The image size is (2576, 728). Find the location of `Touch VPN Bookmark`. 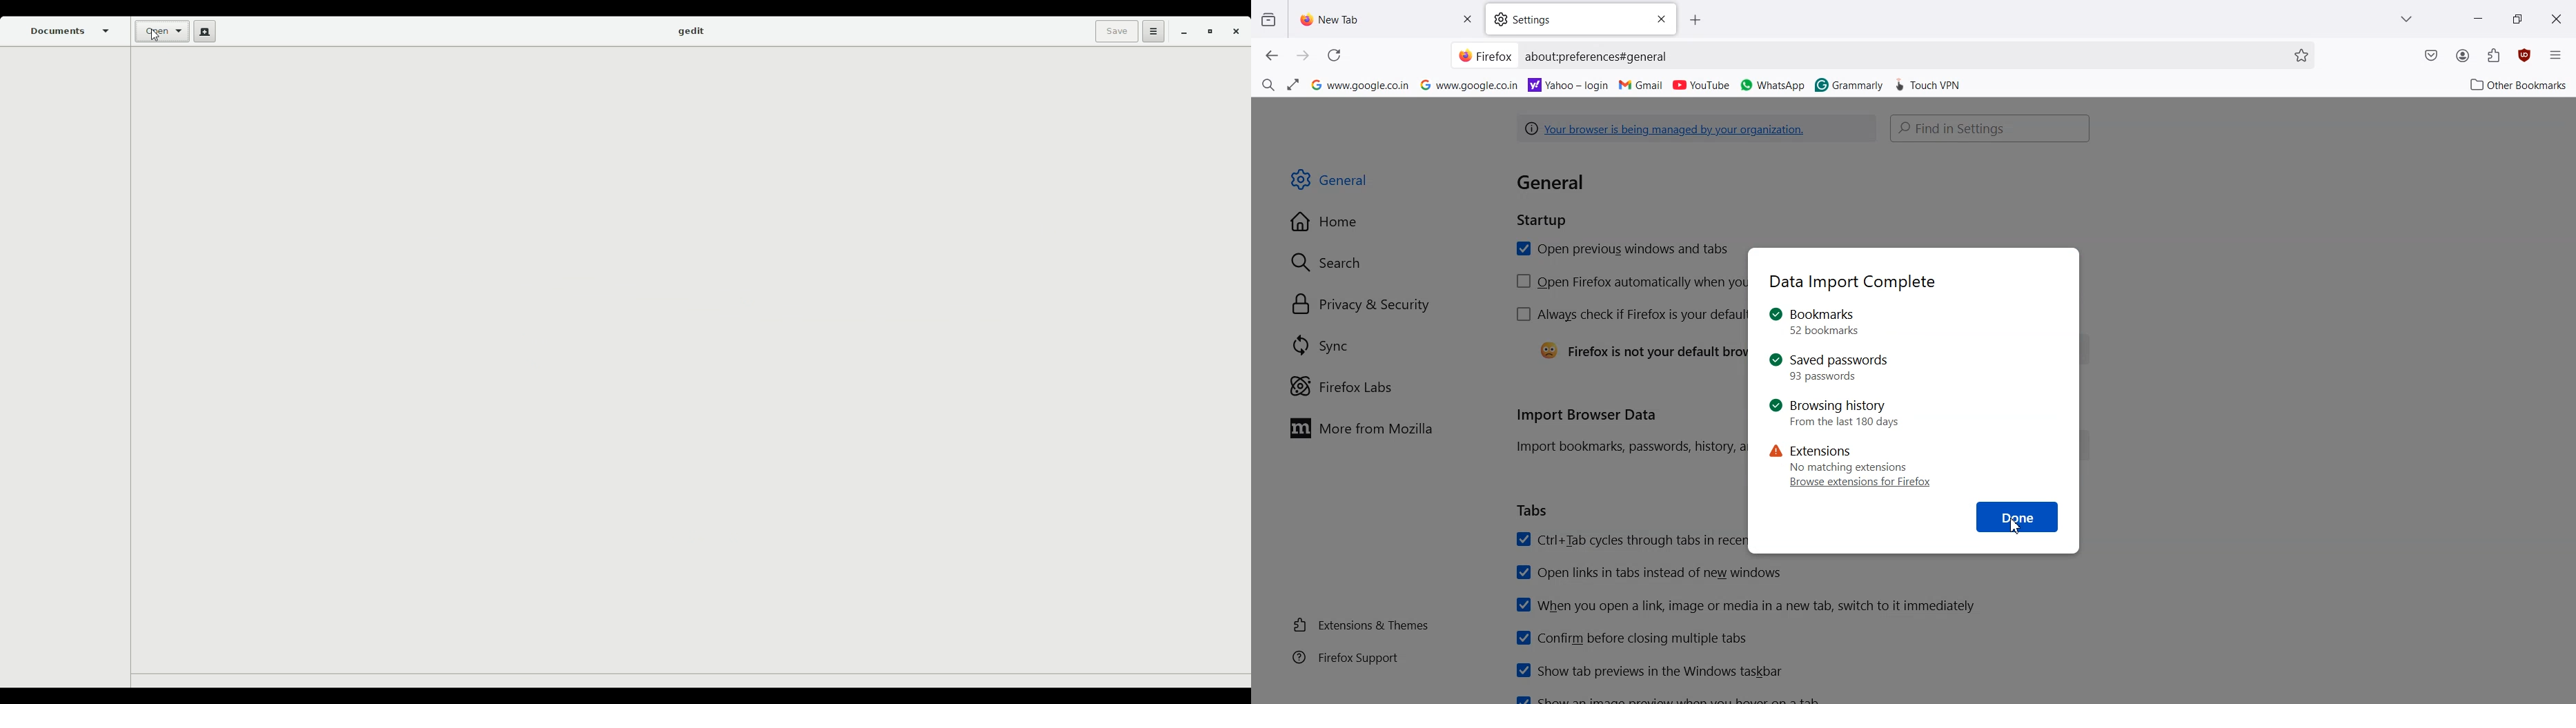

Touch VPN Bookmark is located at coordinates (1929, 83).